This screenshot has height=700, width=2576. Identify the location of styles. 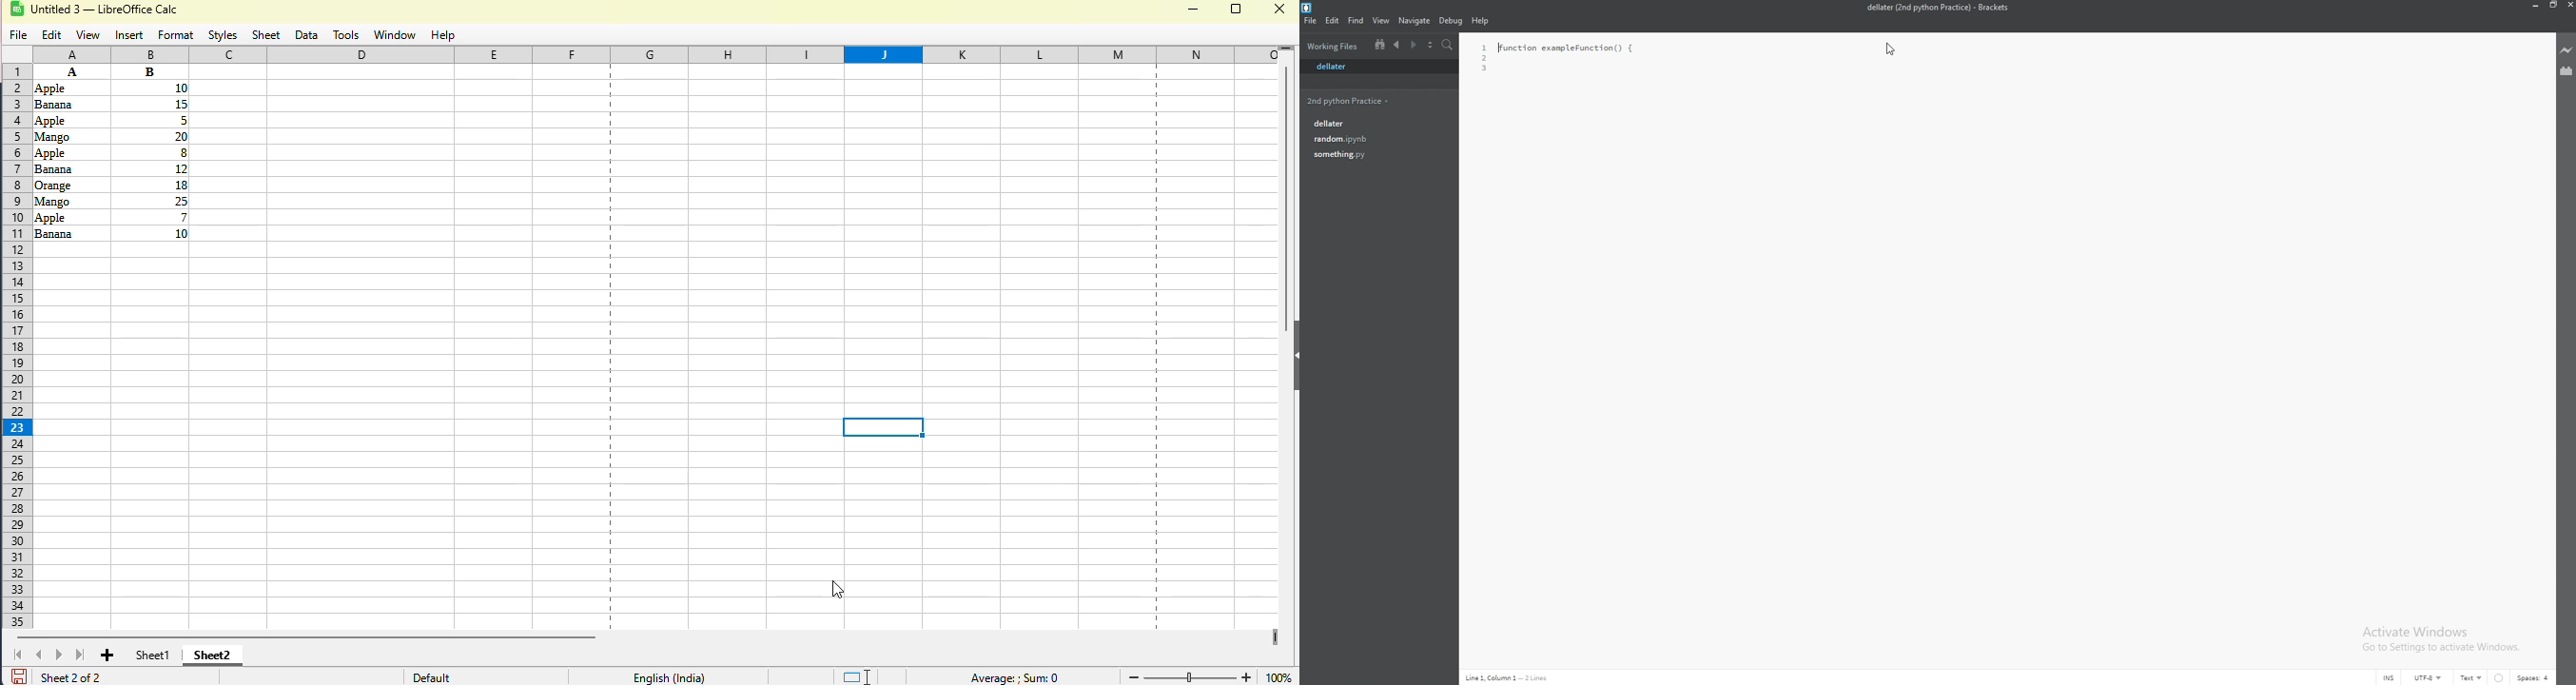
(224, 36).